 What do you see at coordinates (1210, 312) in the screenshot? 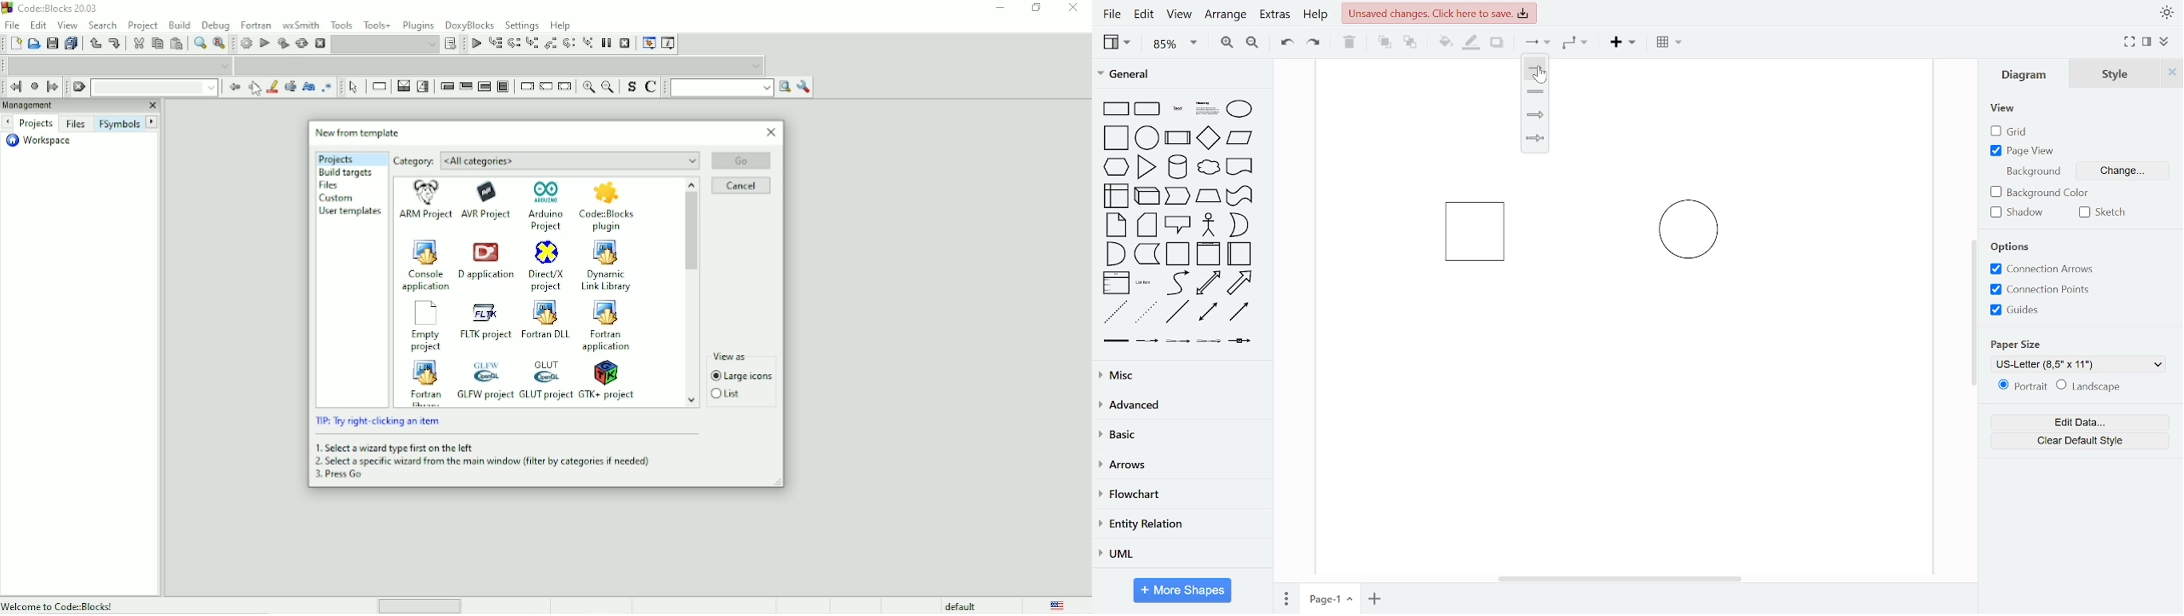
I see `bidirectional connector` at bounding box center [1210, 312].